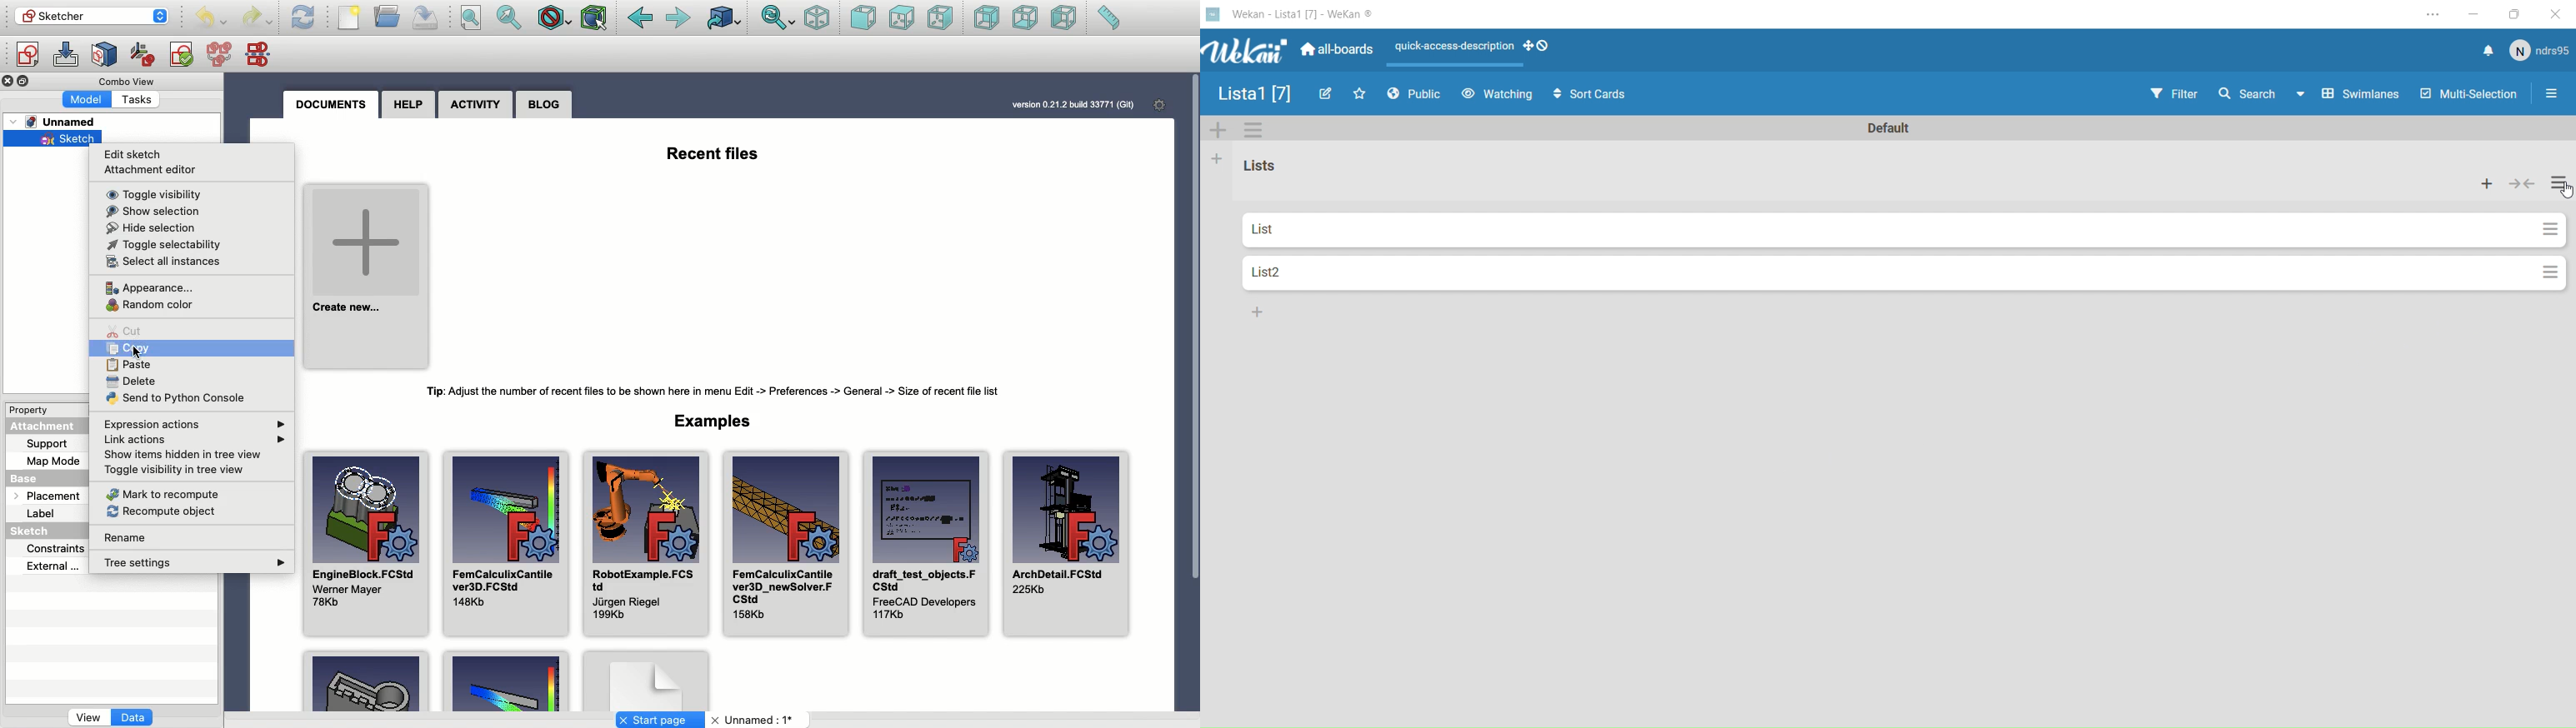 The height and width of the screenshot is (728, 2576). Describe the element at coordinates (81, 15) in the screenshot. I see `Sketcher` at that location.